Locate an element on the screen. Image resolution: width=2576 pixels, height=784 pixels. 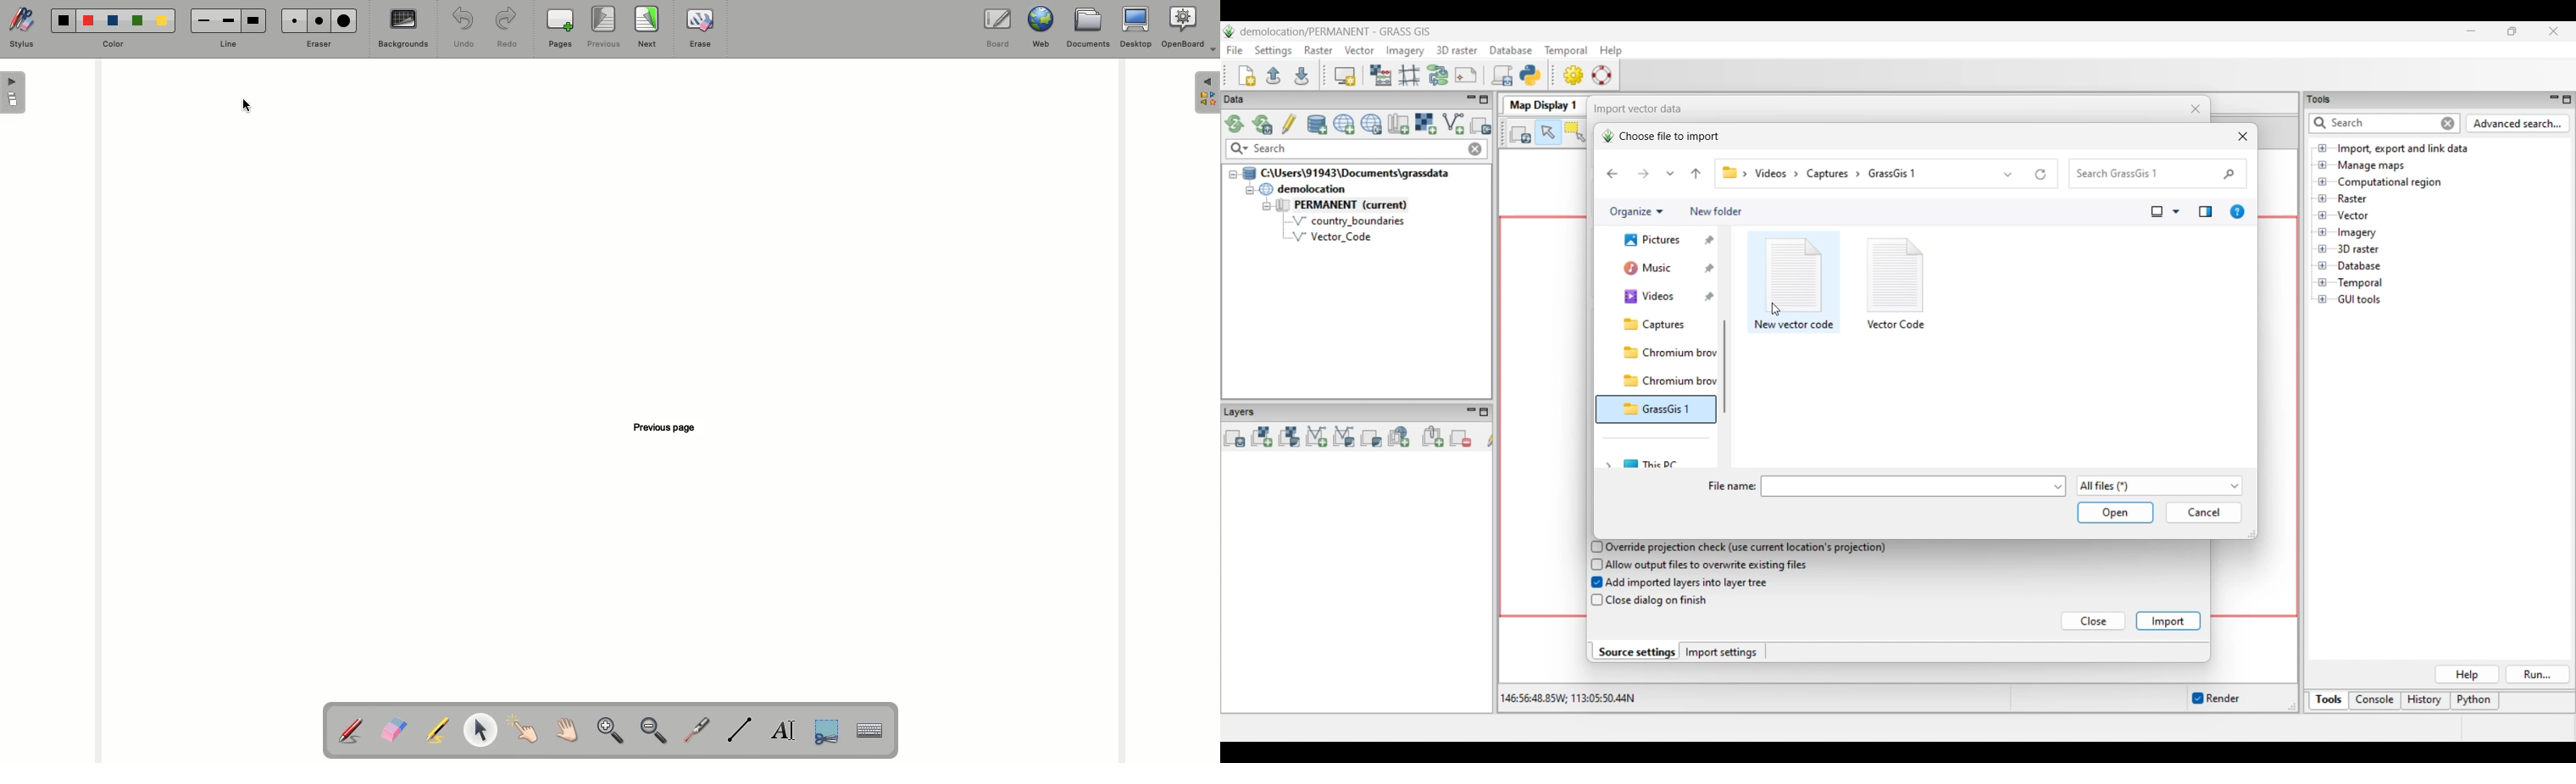
Search specific maps is located at coordinates (1238, 149).